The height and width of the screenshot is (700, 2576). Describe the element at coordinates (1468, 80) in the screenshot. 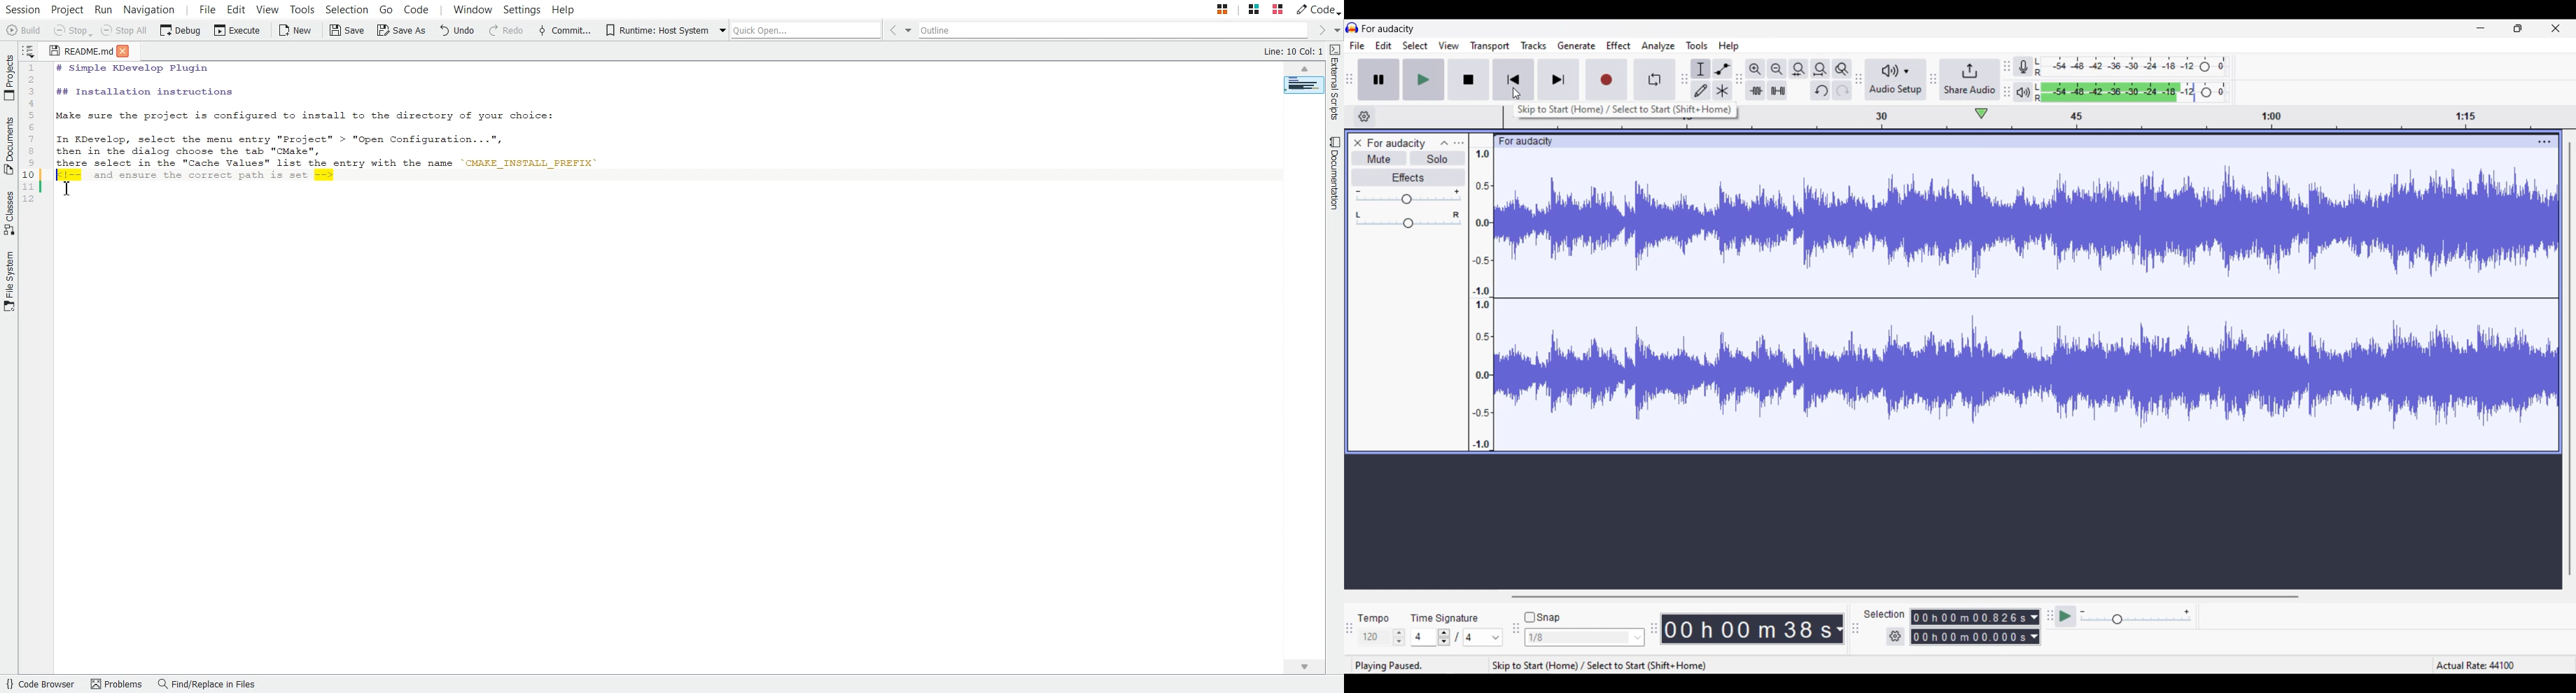

I see `Stop` at that location.